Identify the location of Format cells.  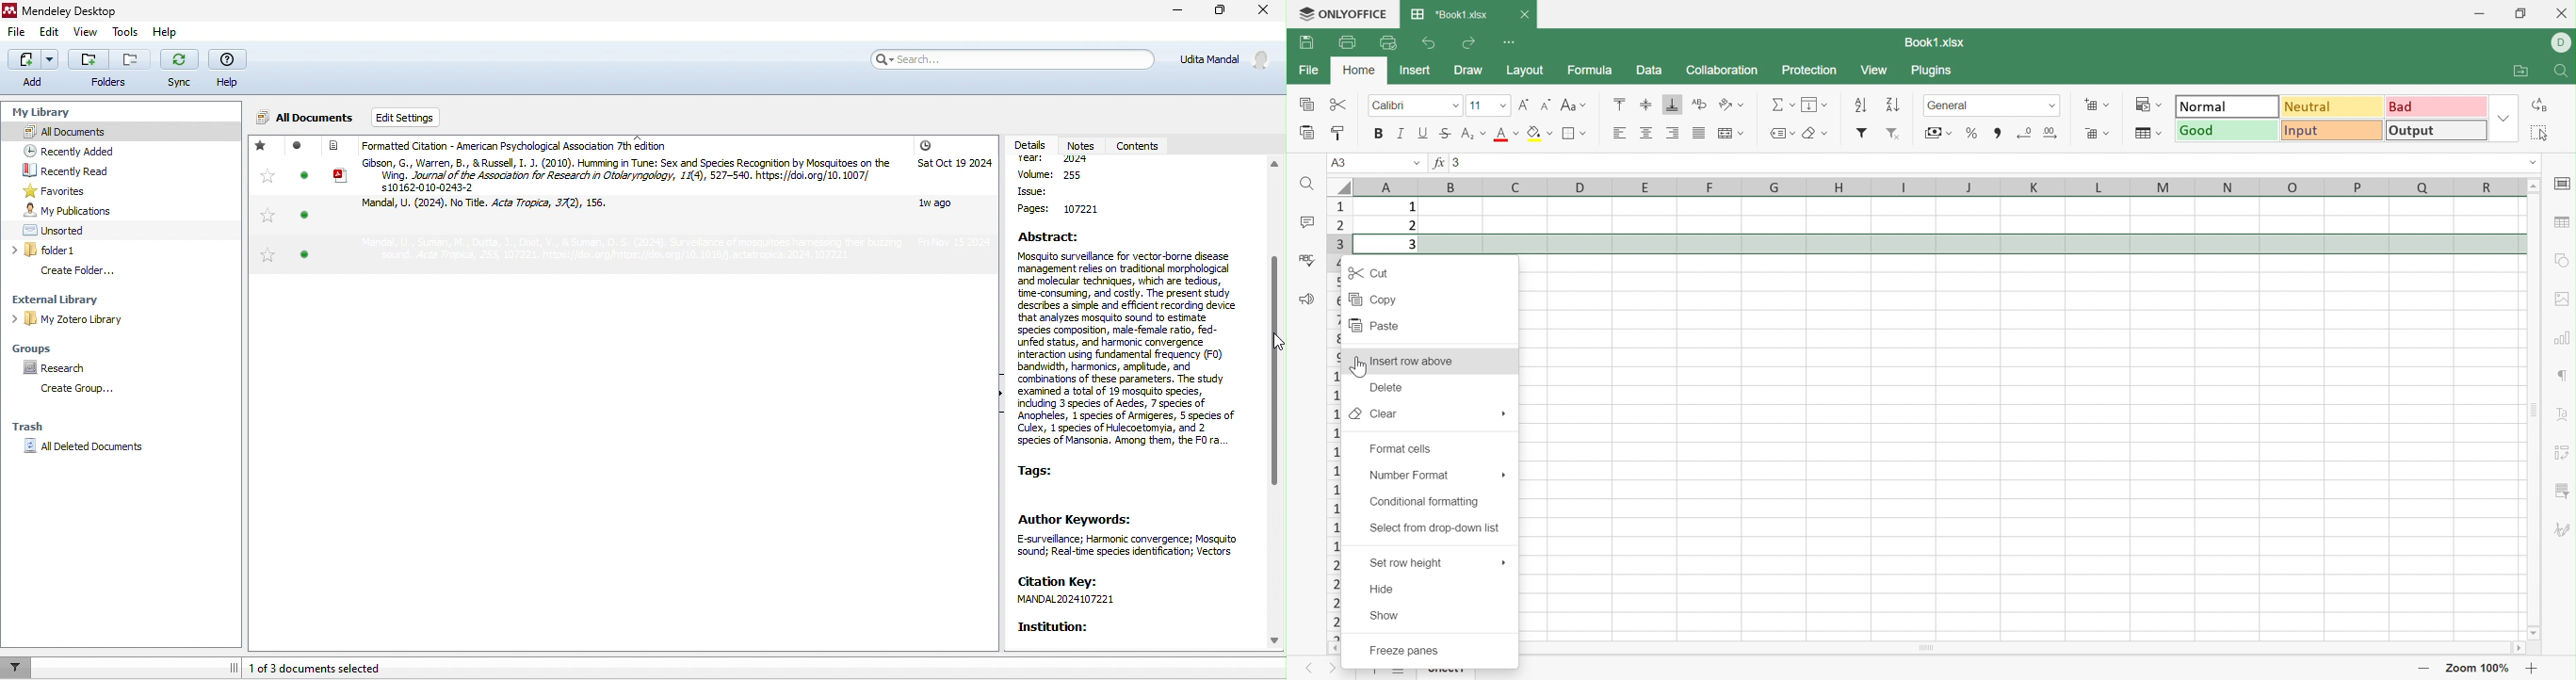
(1399, 449).